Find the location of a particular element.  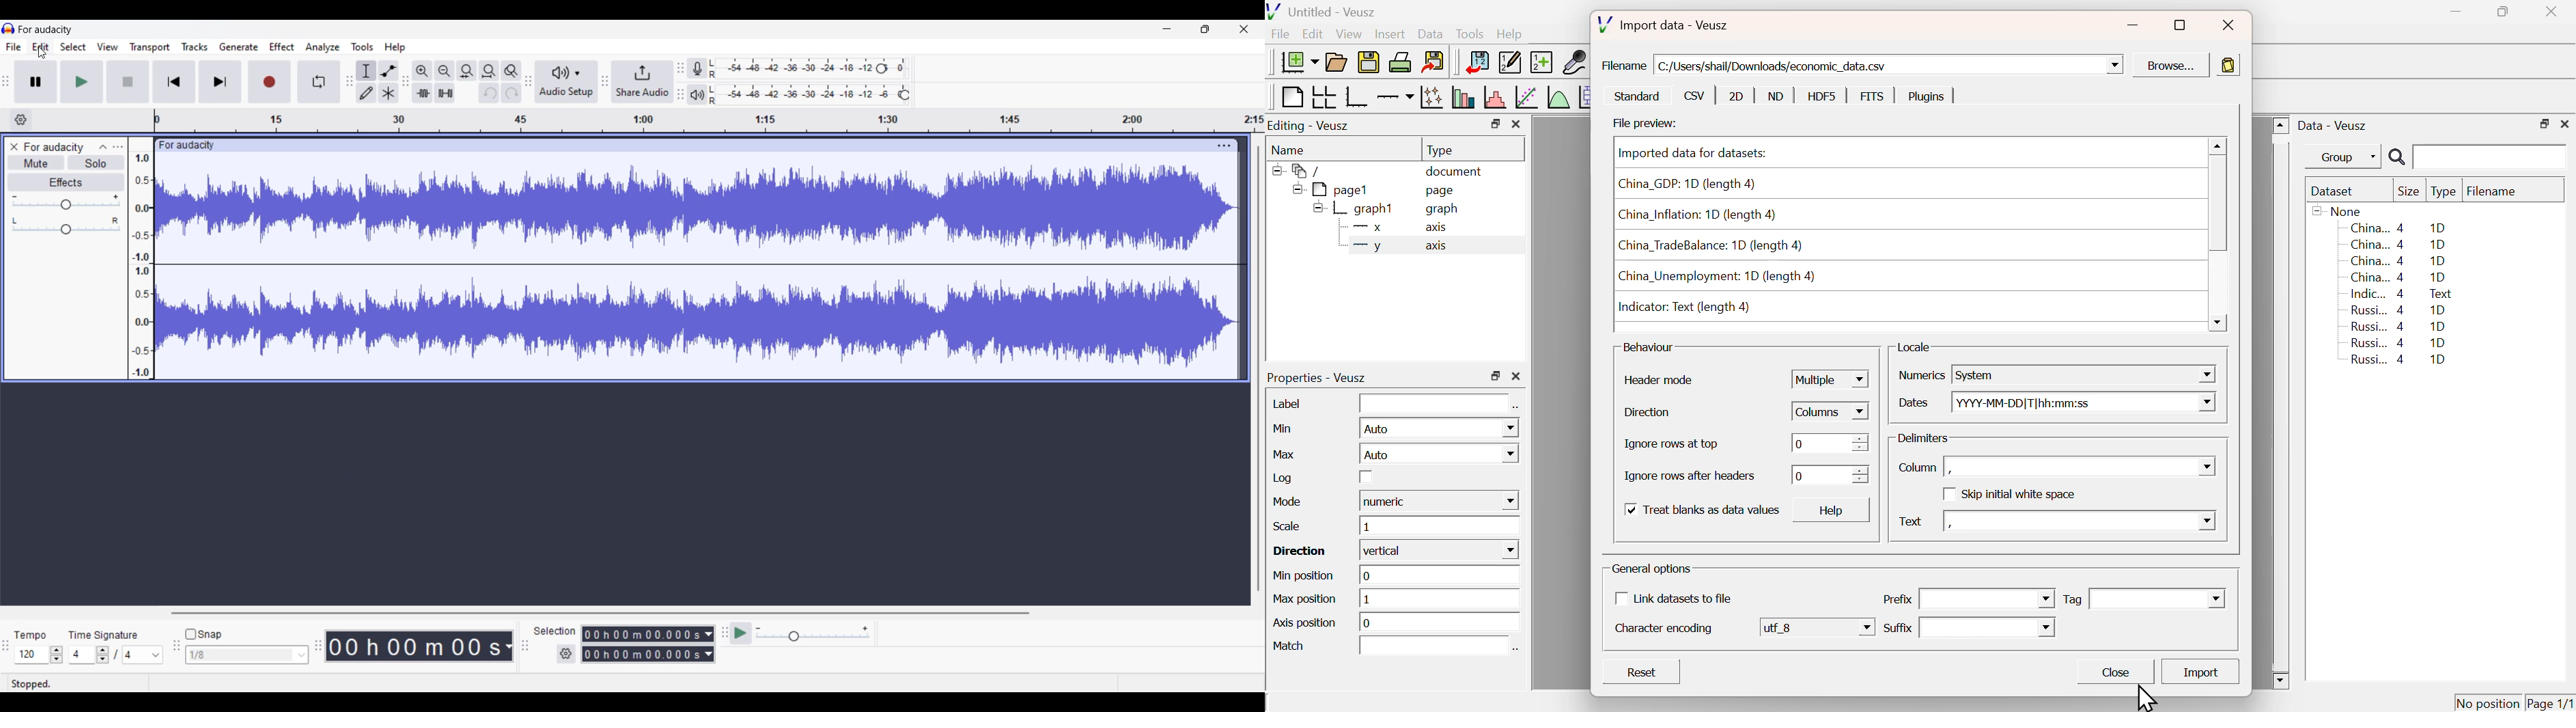

ND is located at coordinates (1776, 96).